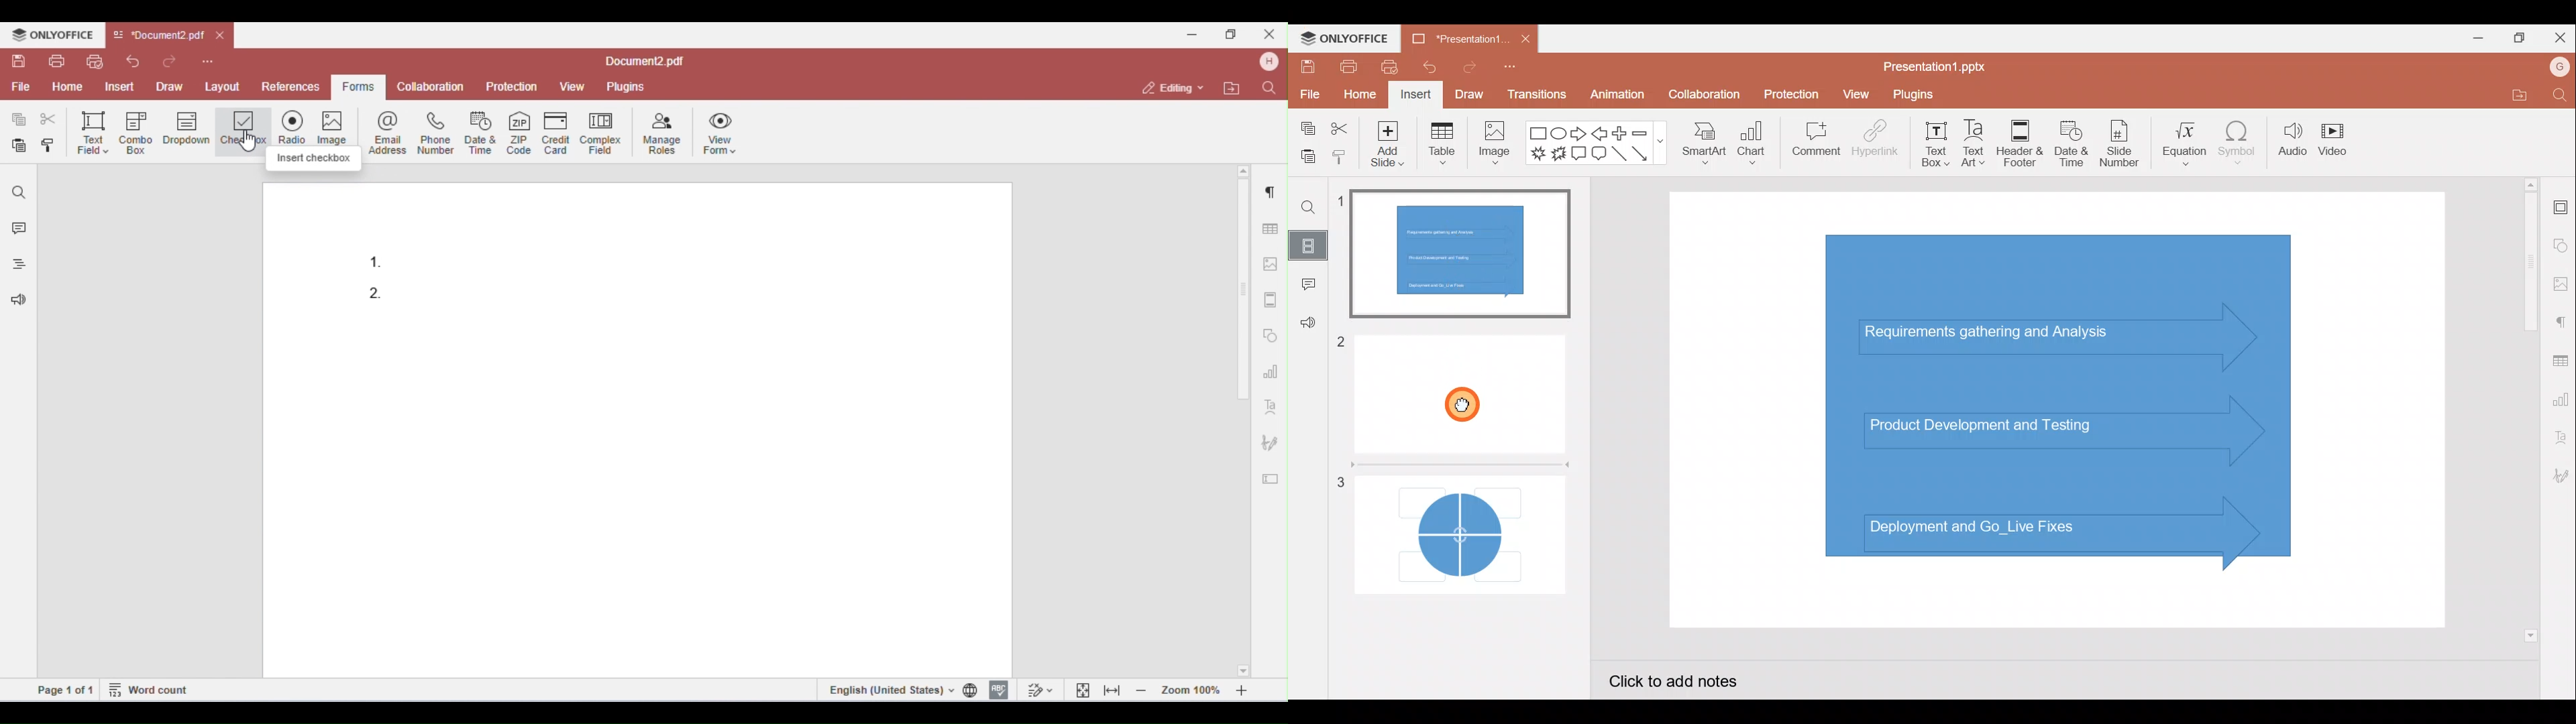 The image size is (2576, 728). Describe the element at coordinates (1643, 154) in the screenshot. I see `Arrow` at that location.